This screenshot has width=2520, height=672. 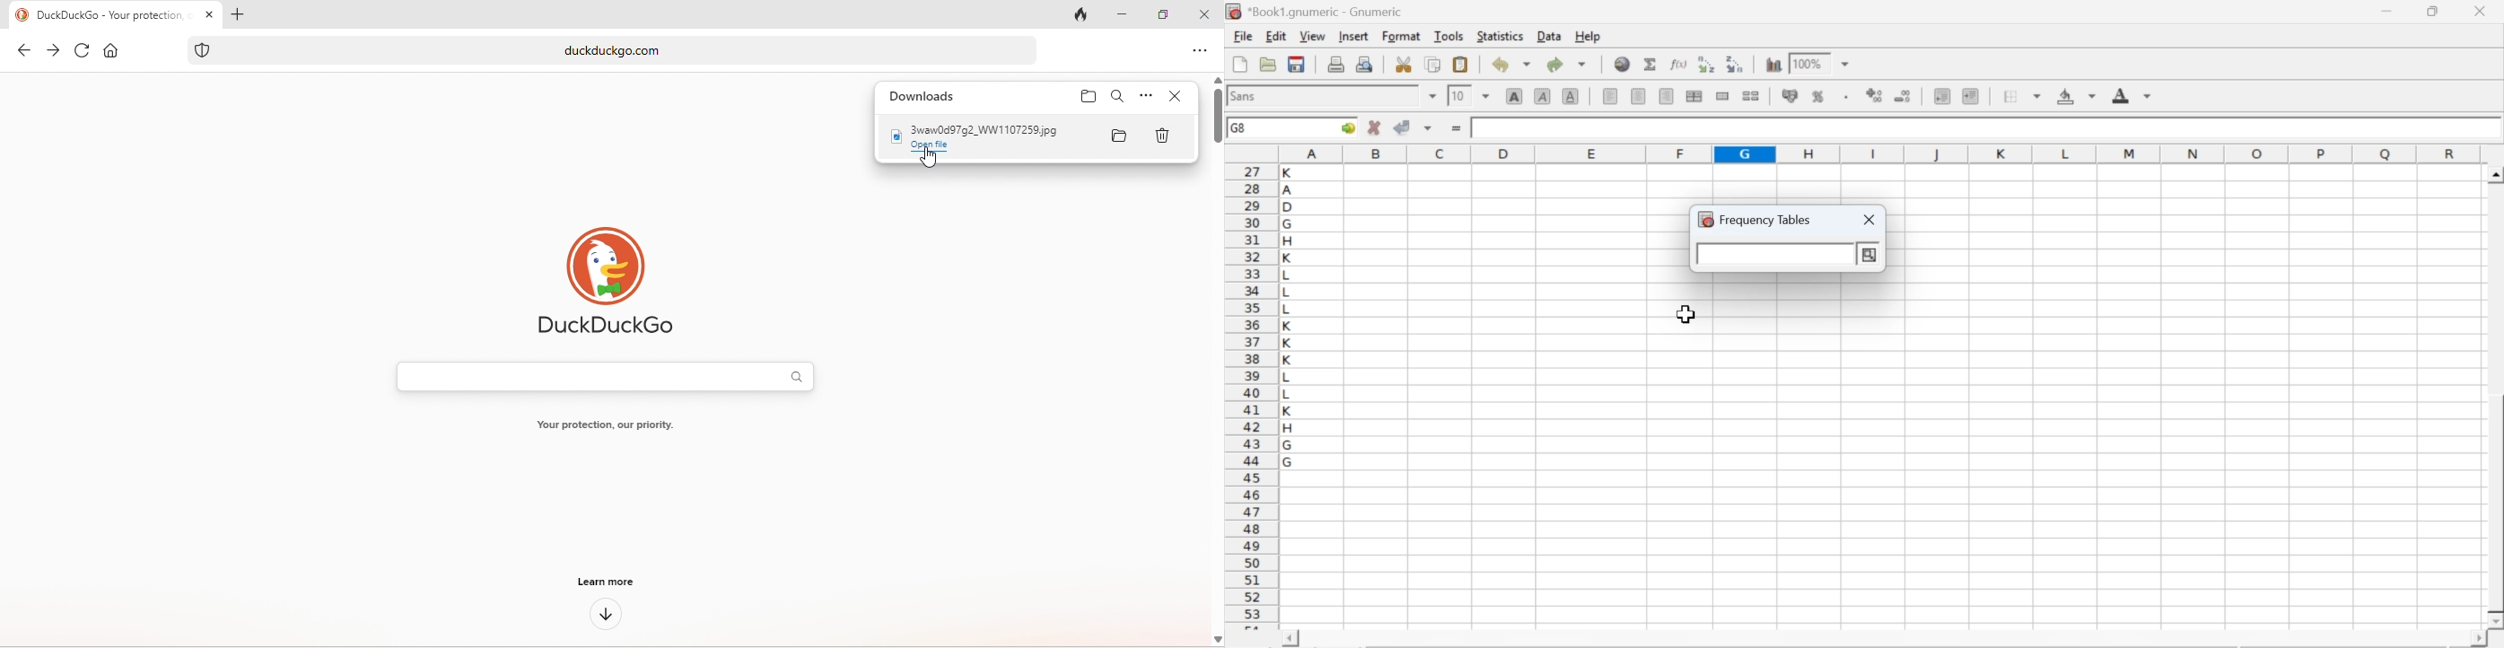 What do you see at coordinates (1365, 63) in the screenshot?
I see `print preview` at bounding box center [1365, 63].